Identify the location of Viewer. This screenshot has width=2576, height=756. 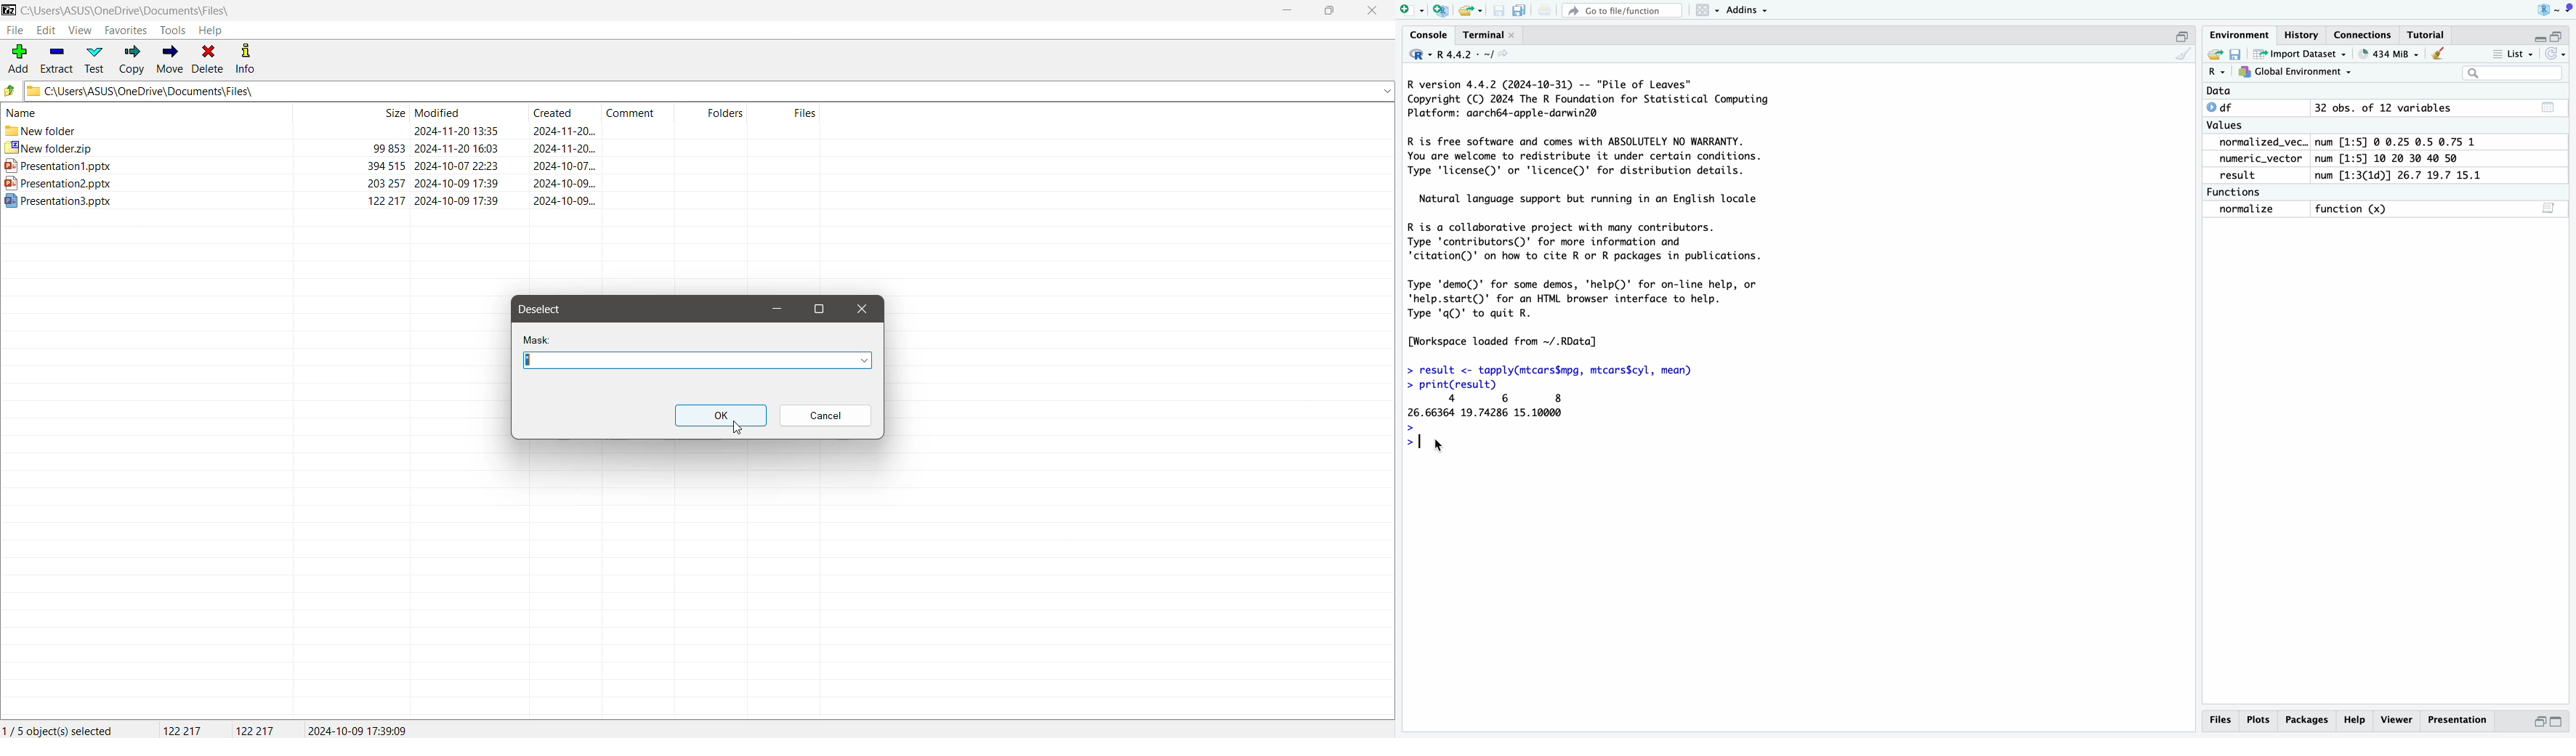
(2397, 720).